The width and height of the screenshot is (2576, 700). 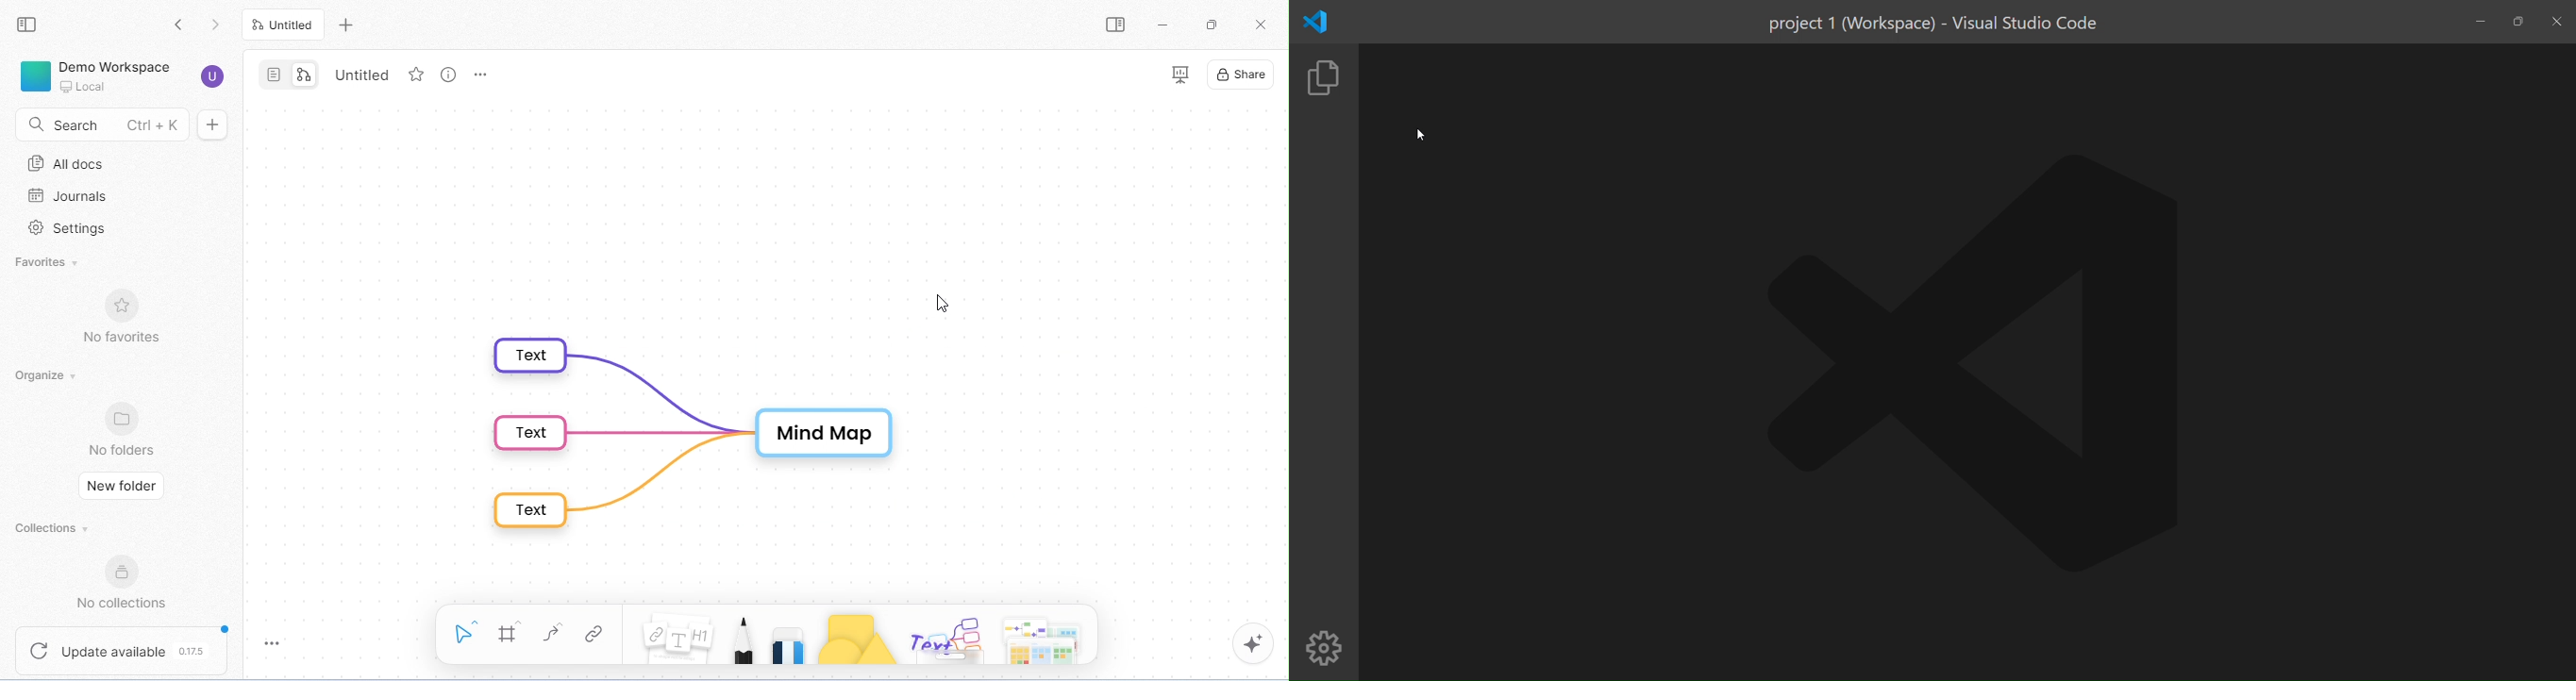 What do you see at coordinates (1419, 136) in the screenshot?
I see `cursor` at bounding box center [1419, 136].